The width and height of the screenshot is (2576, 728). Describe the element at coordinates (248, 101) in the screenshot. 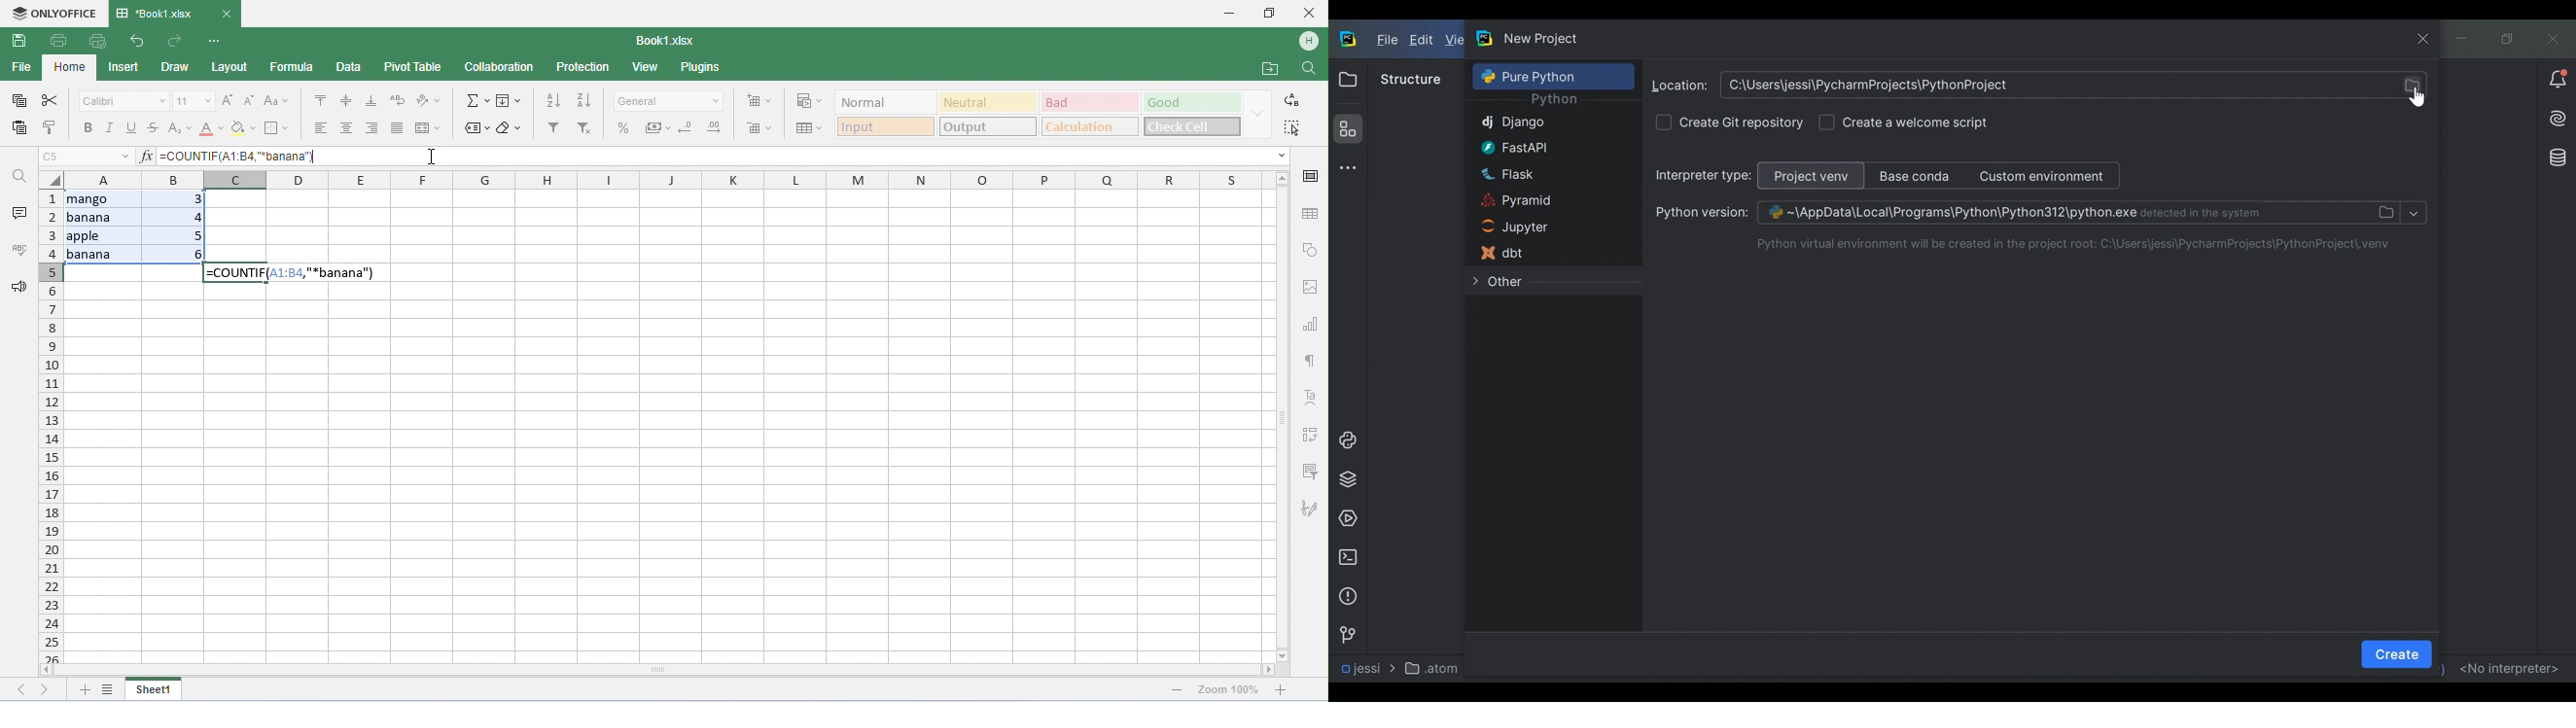

I see `decrement font size` at that location.